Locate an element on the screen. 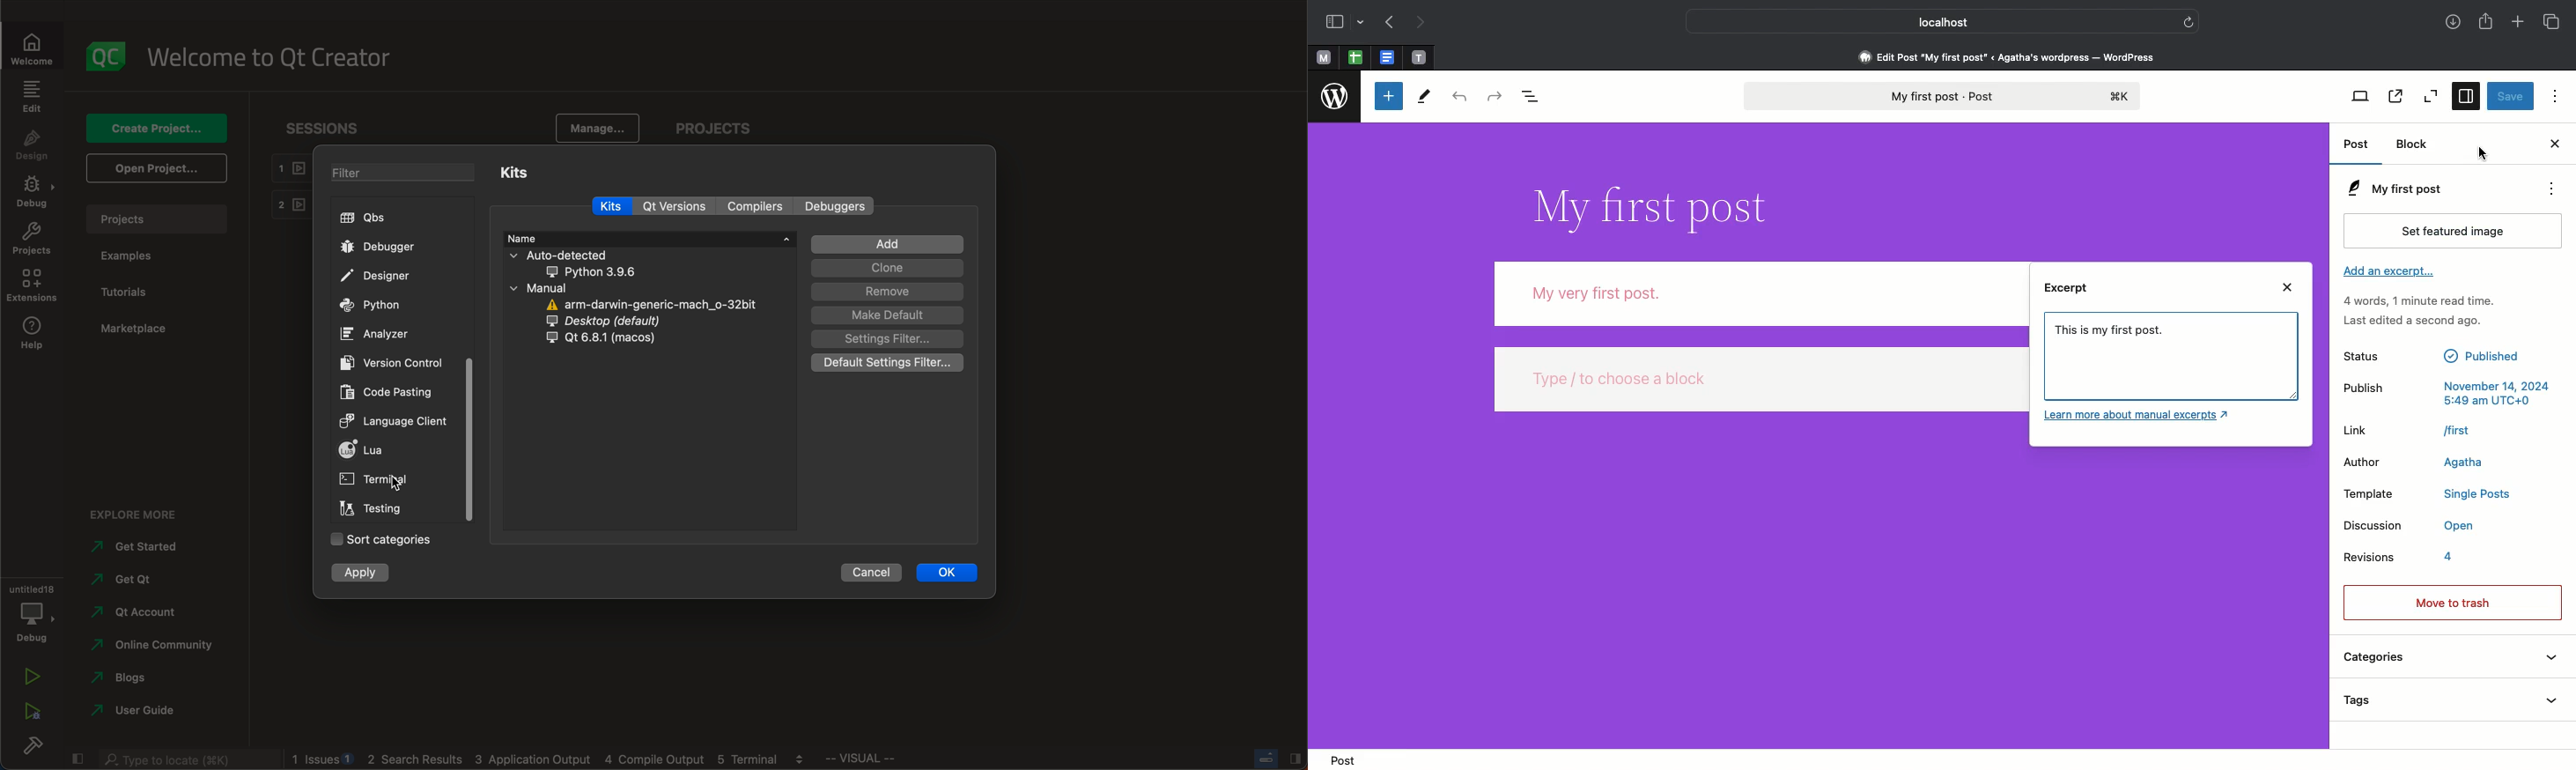 The image size is (2576, 784). clone is located at coordinates (888, 268).